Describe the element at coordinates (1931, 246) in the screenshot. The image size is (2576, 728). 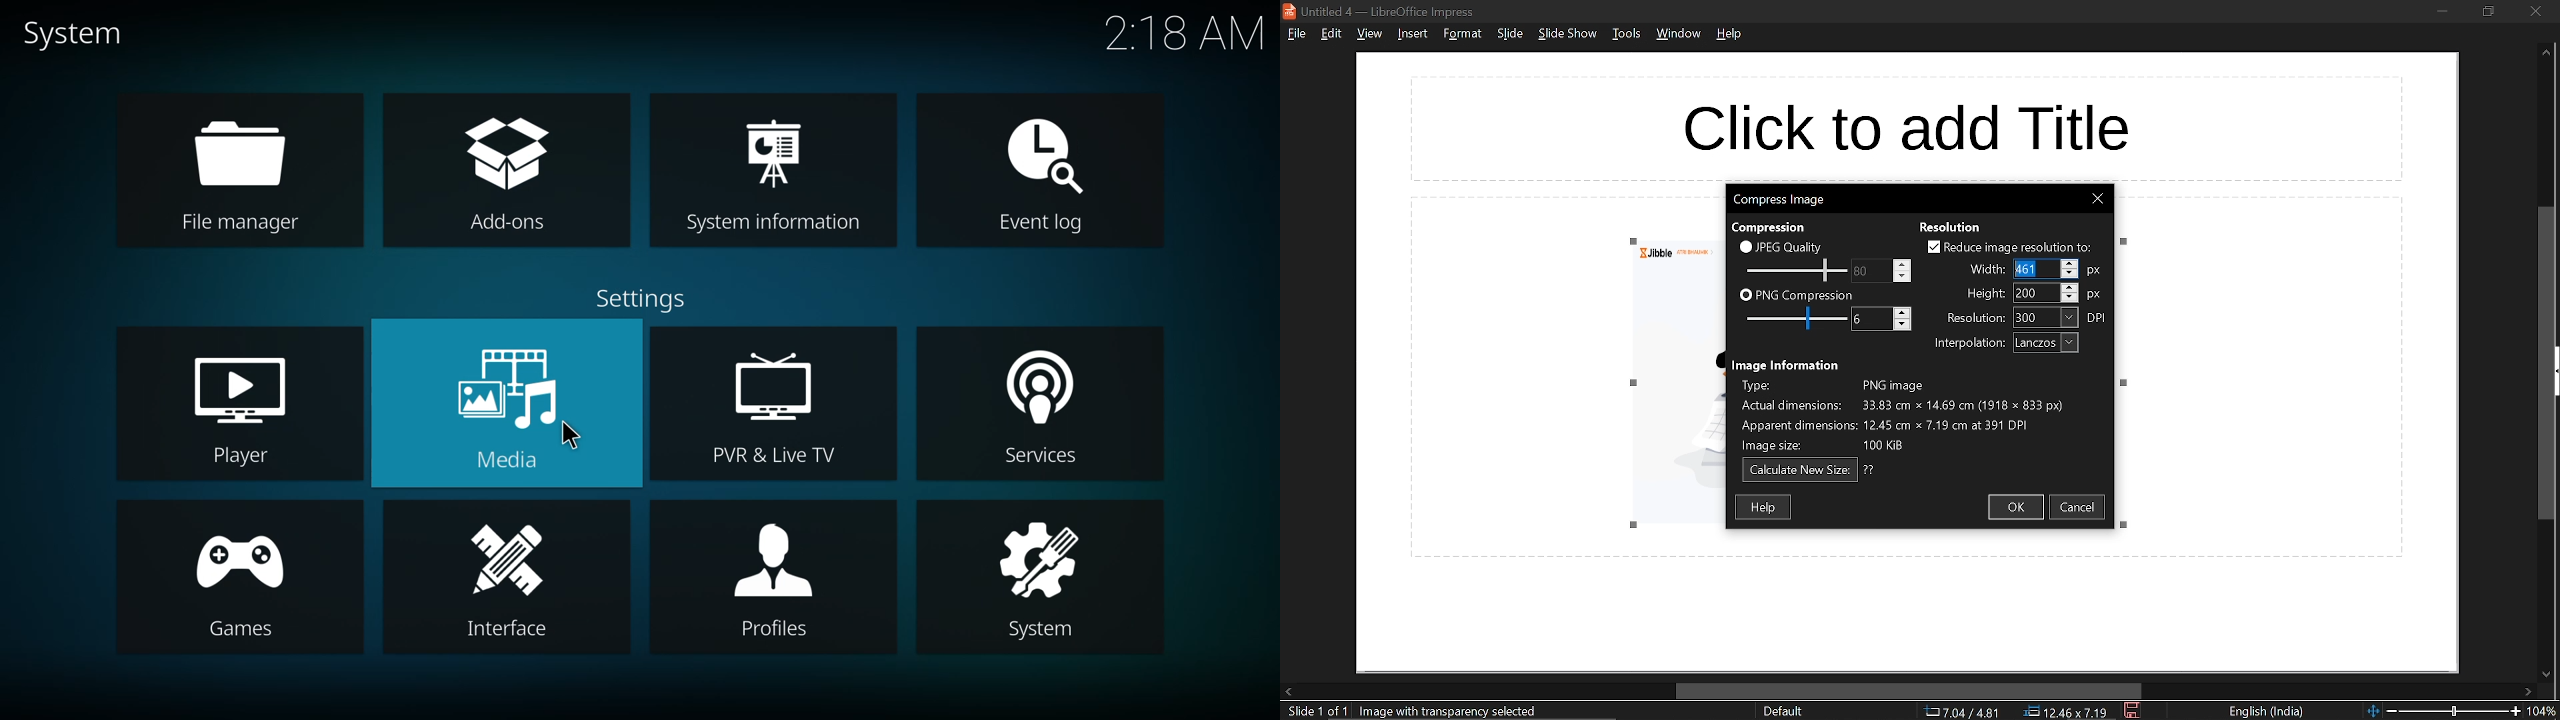
I see `checkbox` at that location.